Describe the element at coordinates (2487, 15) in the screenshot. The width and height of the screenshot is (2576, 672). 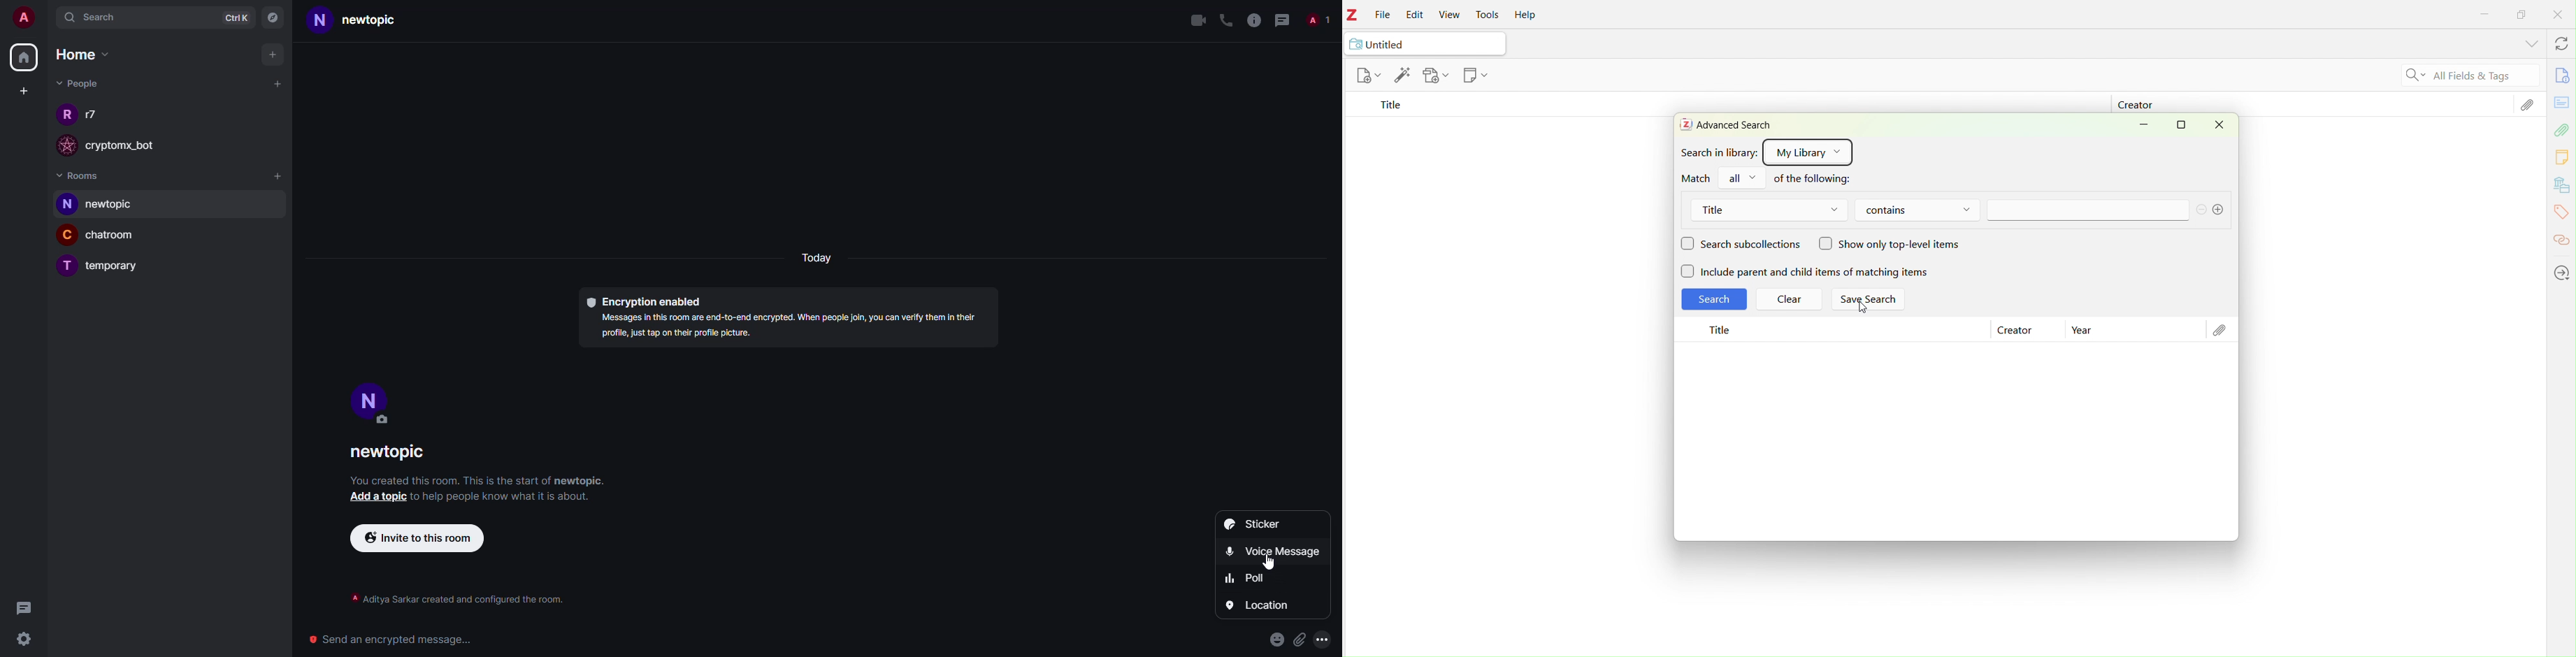
I see `Minimize` at that location.